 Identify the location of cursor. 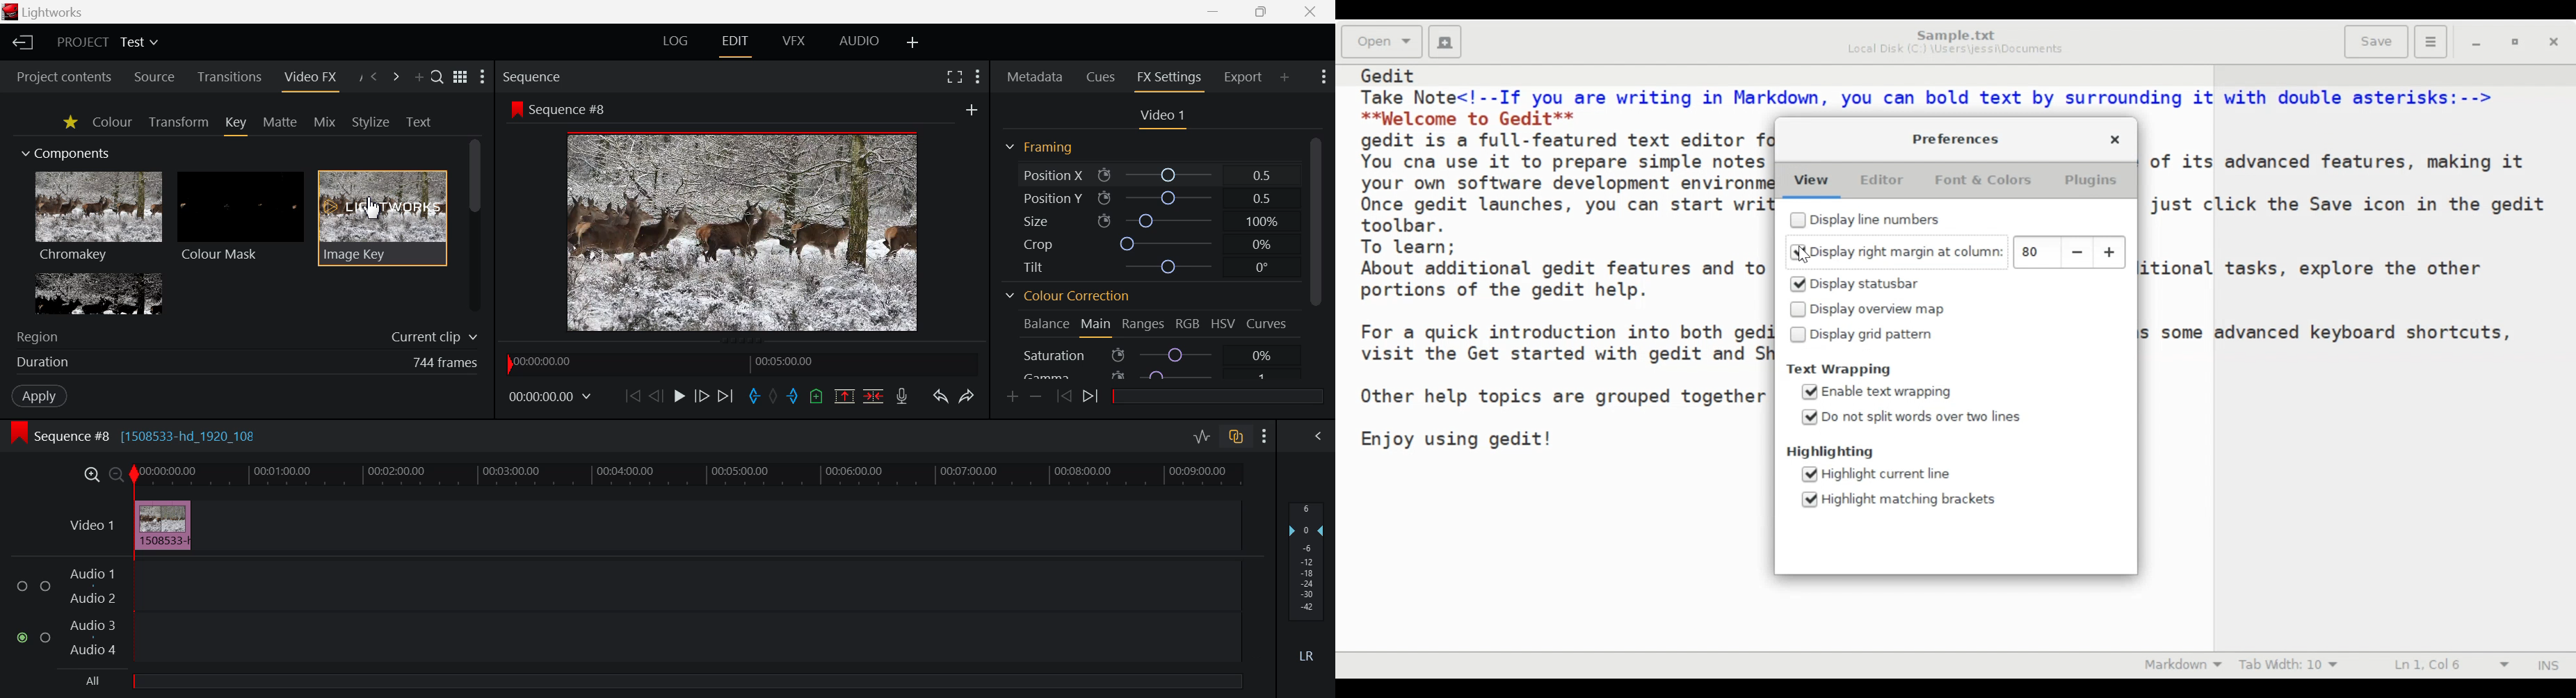
(1806, 257).